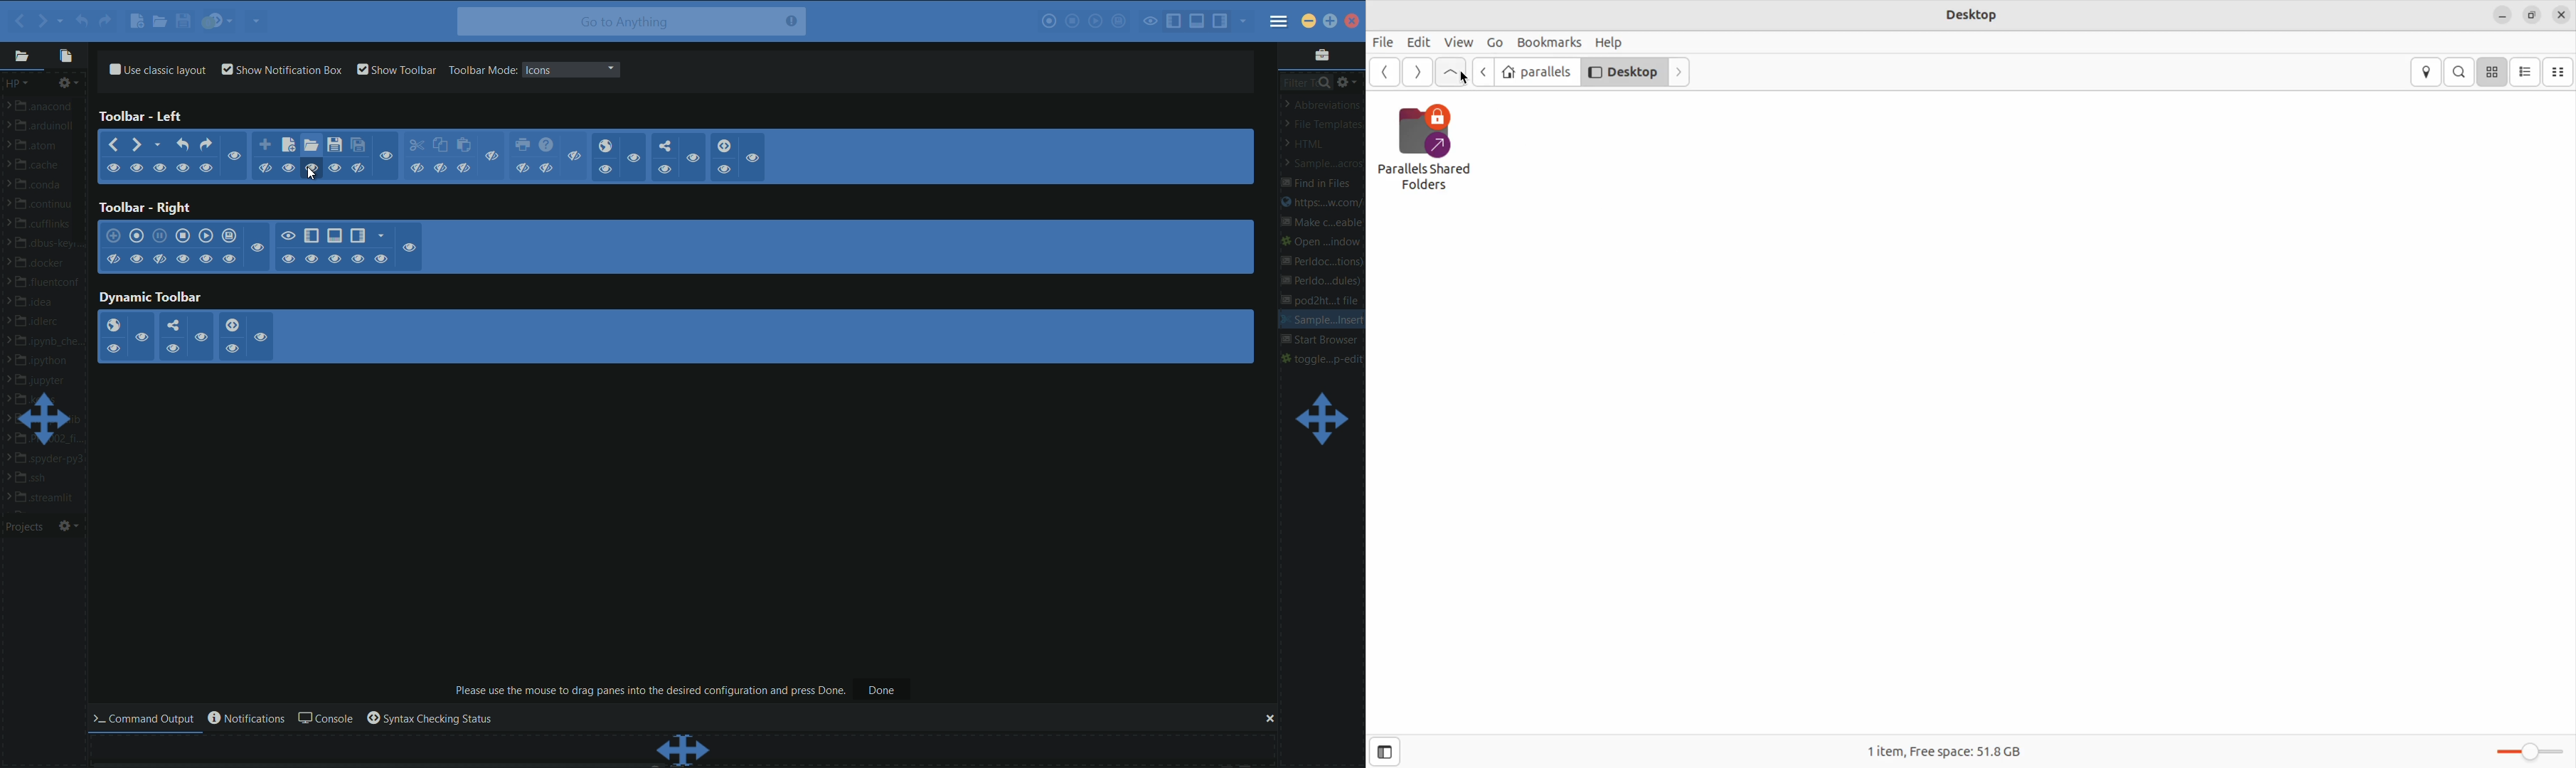 This screenshot has width=2576, height=784. I want to click on 1 items free space 51.8 Gb, so click(1943, 750).